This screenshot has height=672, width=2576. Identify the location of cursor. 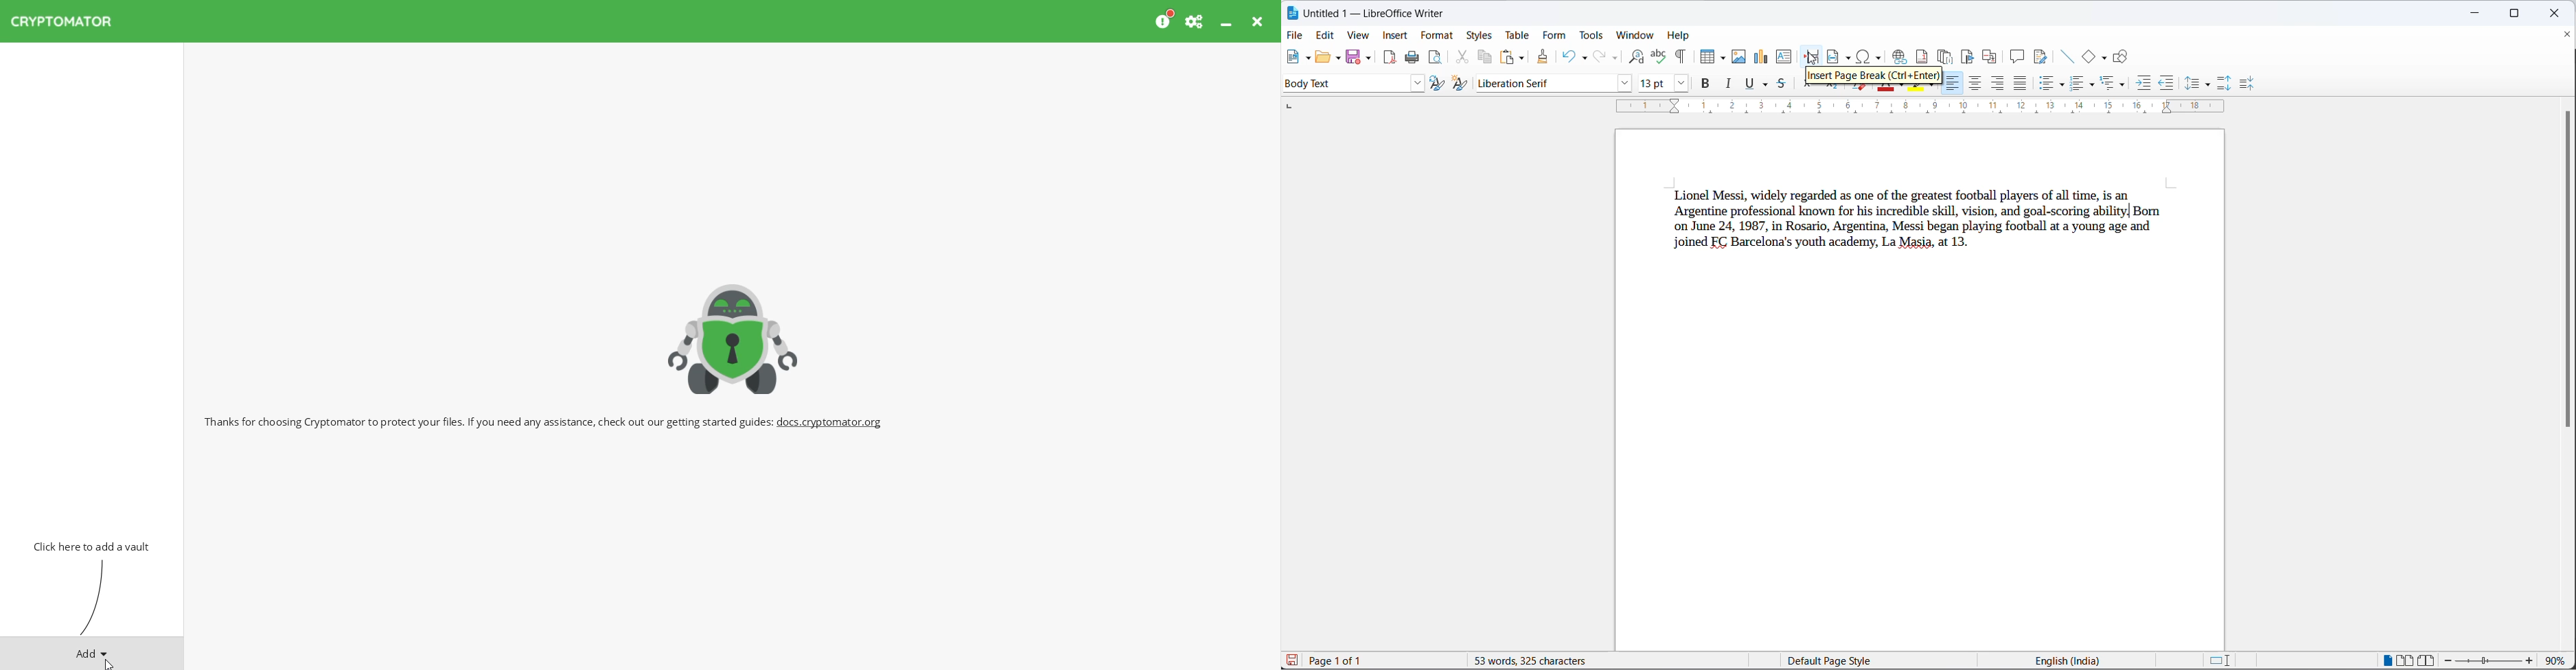
(1812, 59).